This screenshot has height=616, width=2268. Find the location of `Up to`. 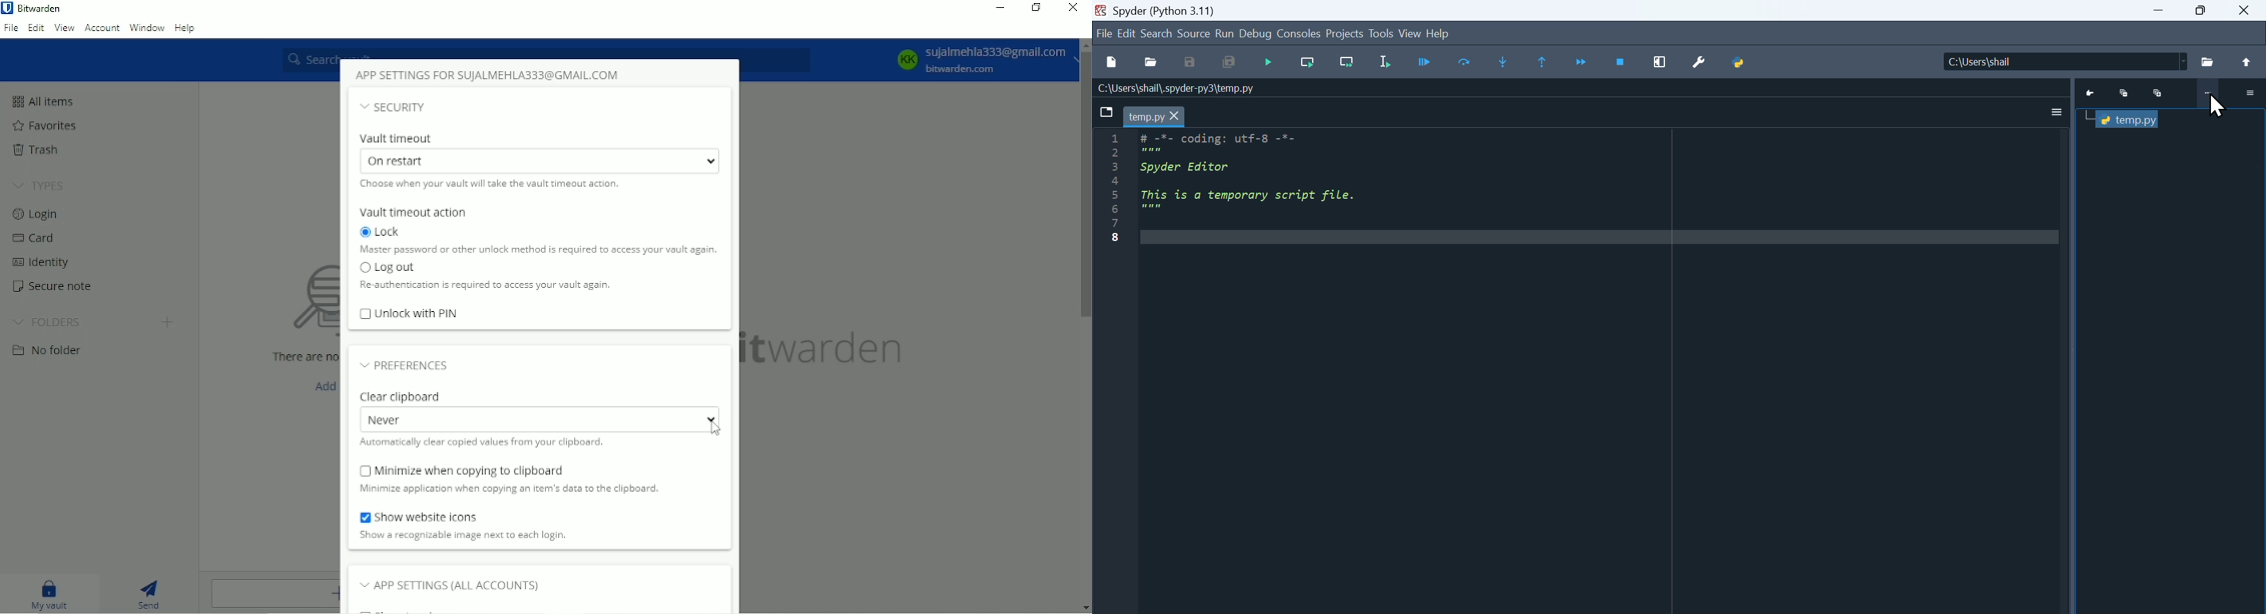

Up to is located at coordinates (2250, 62).